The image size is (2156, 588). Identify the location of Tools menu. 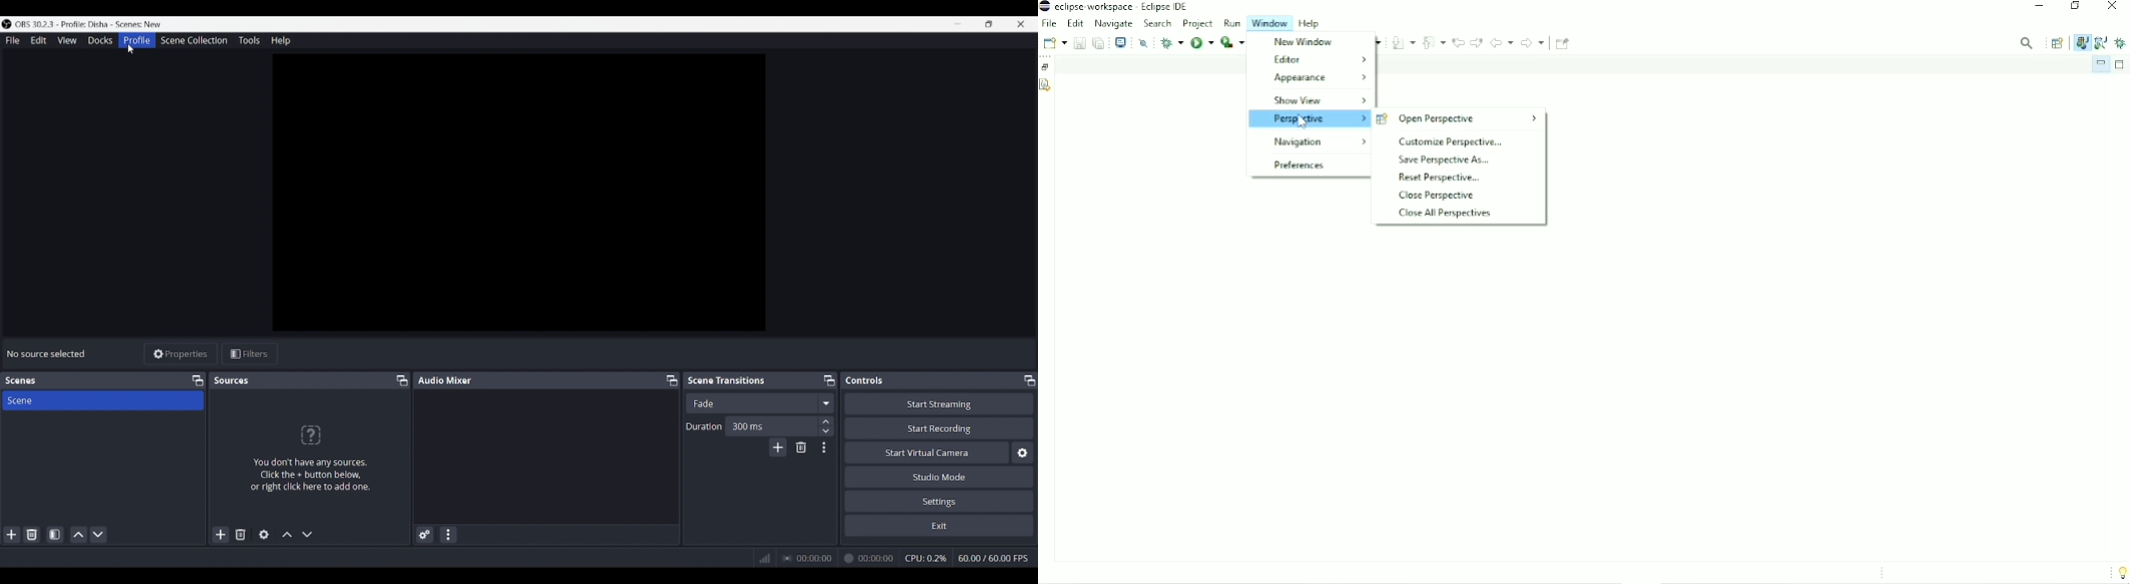
(249, 40).